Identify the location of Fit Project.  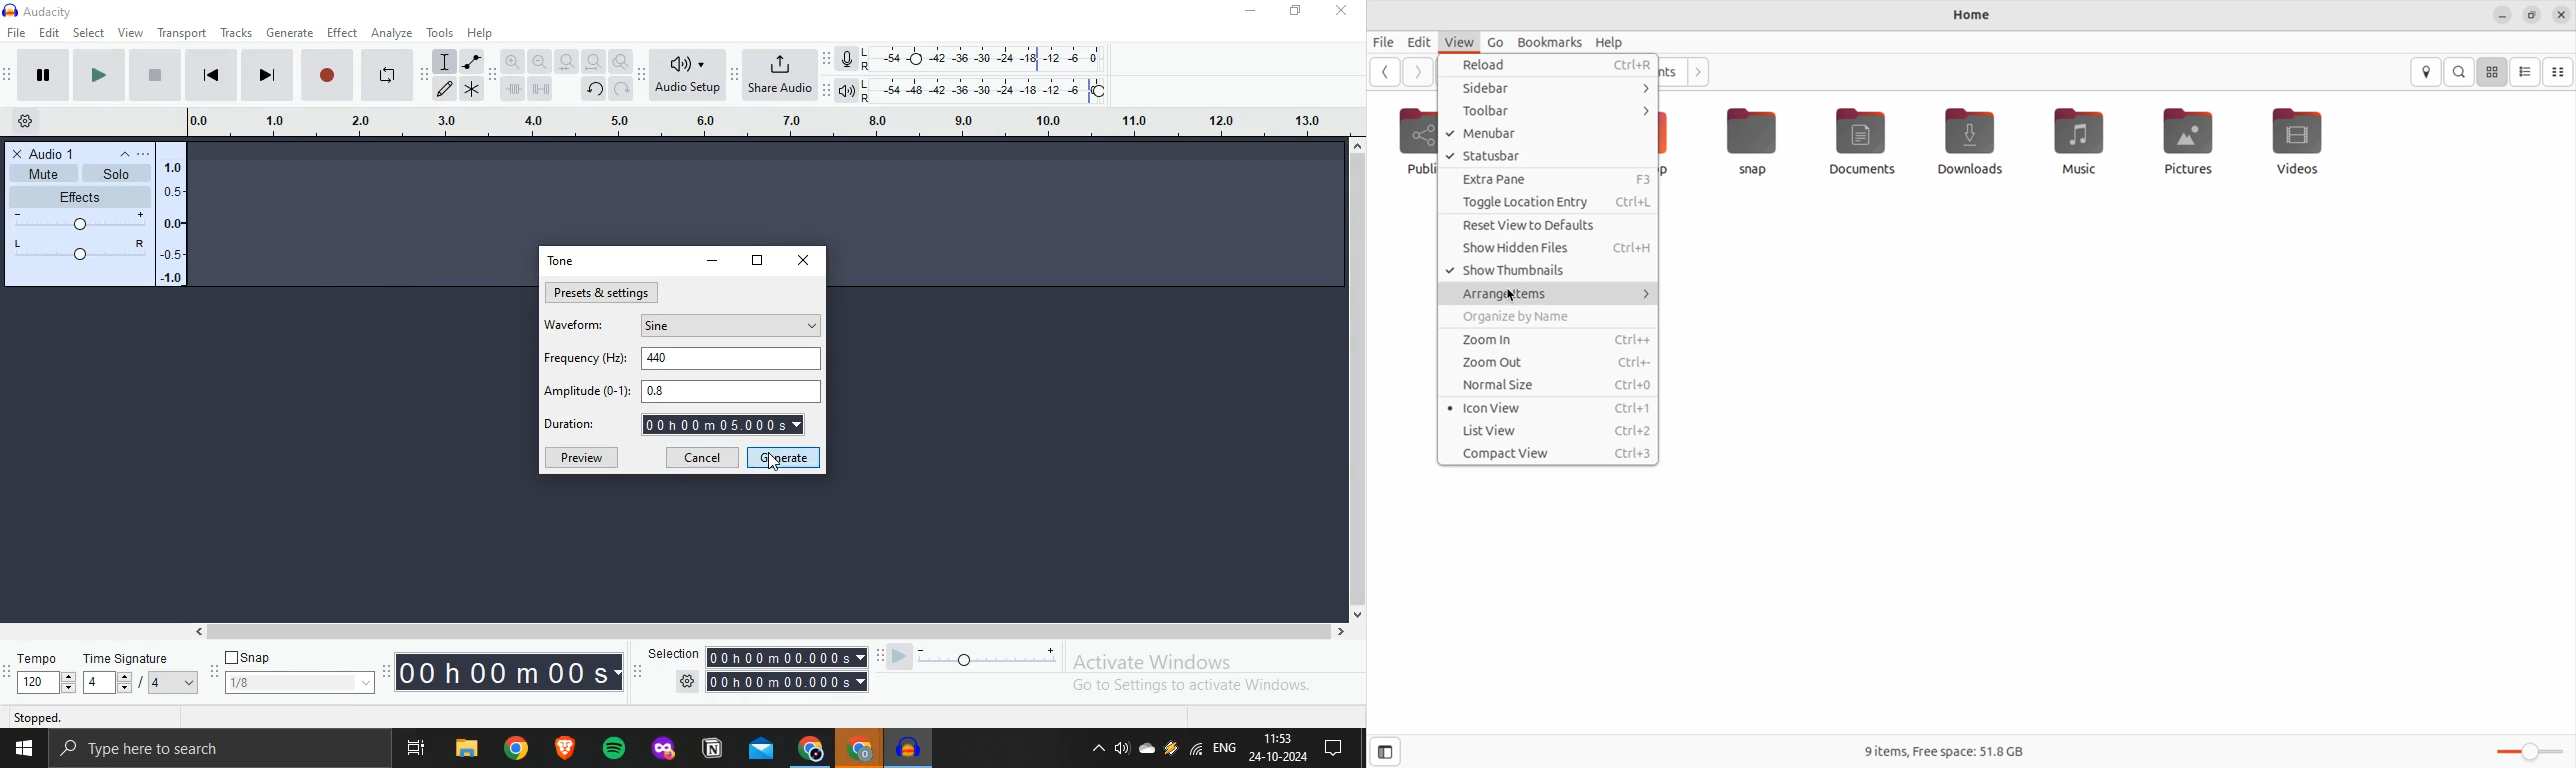
(593, 61).